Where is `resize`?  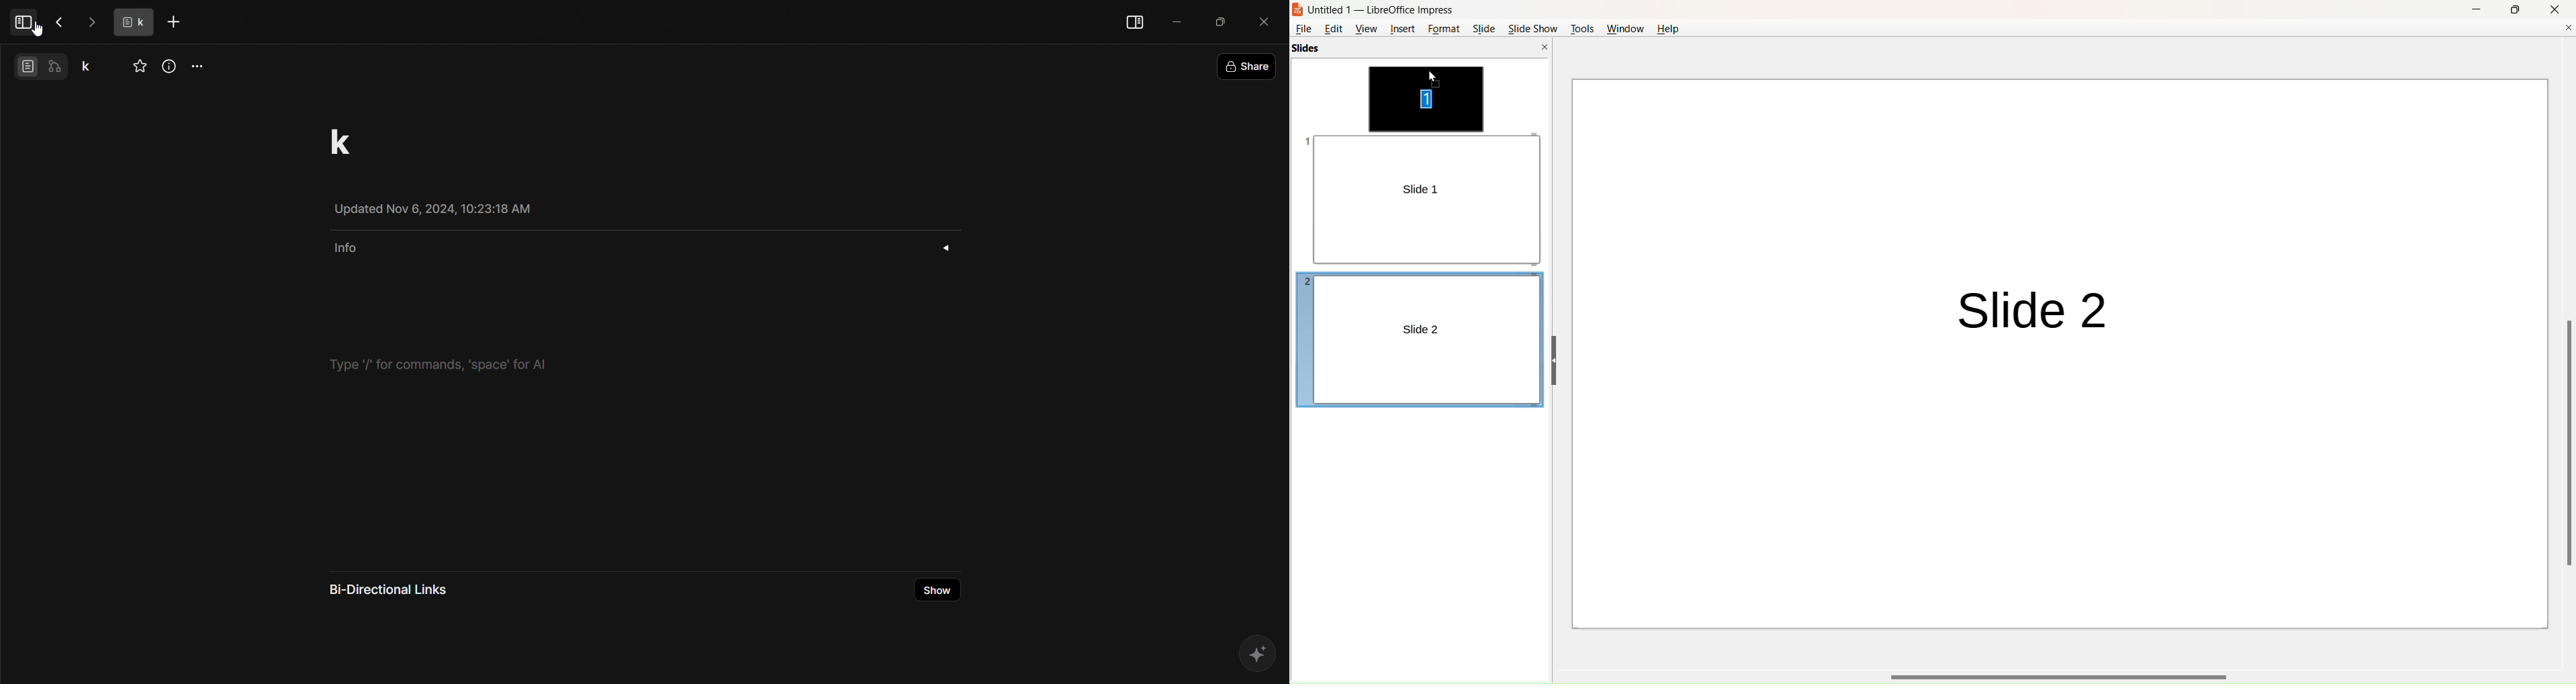
resize is located at coordinates (1218, 19).